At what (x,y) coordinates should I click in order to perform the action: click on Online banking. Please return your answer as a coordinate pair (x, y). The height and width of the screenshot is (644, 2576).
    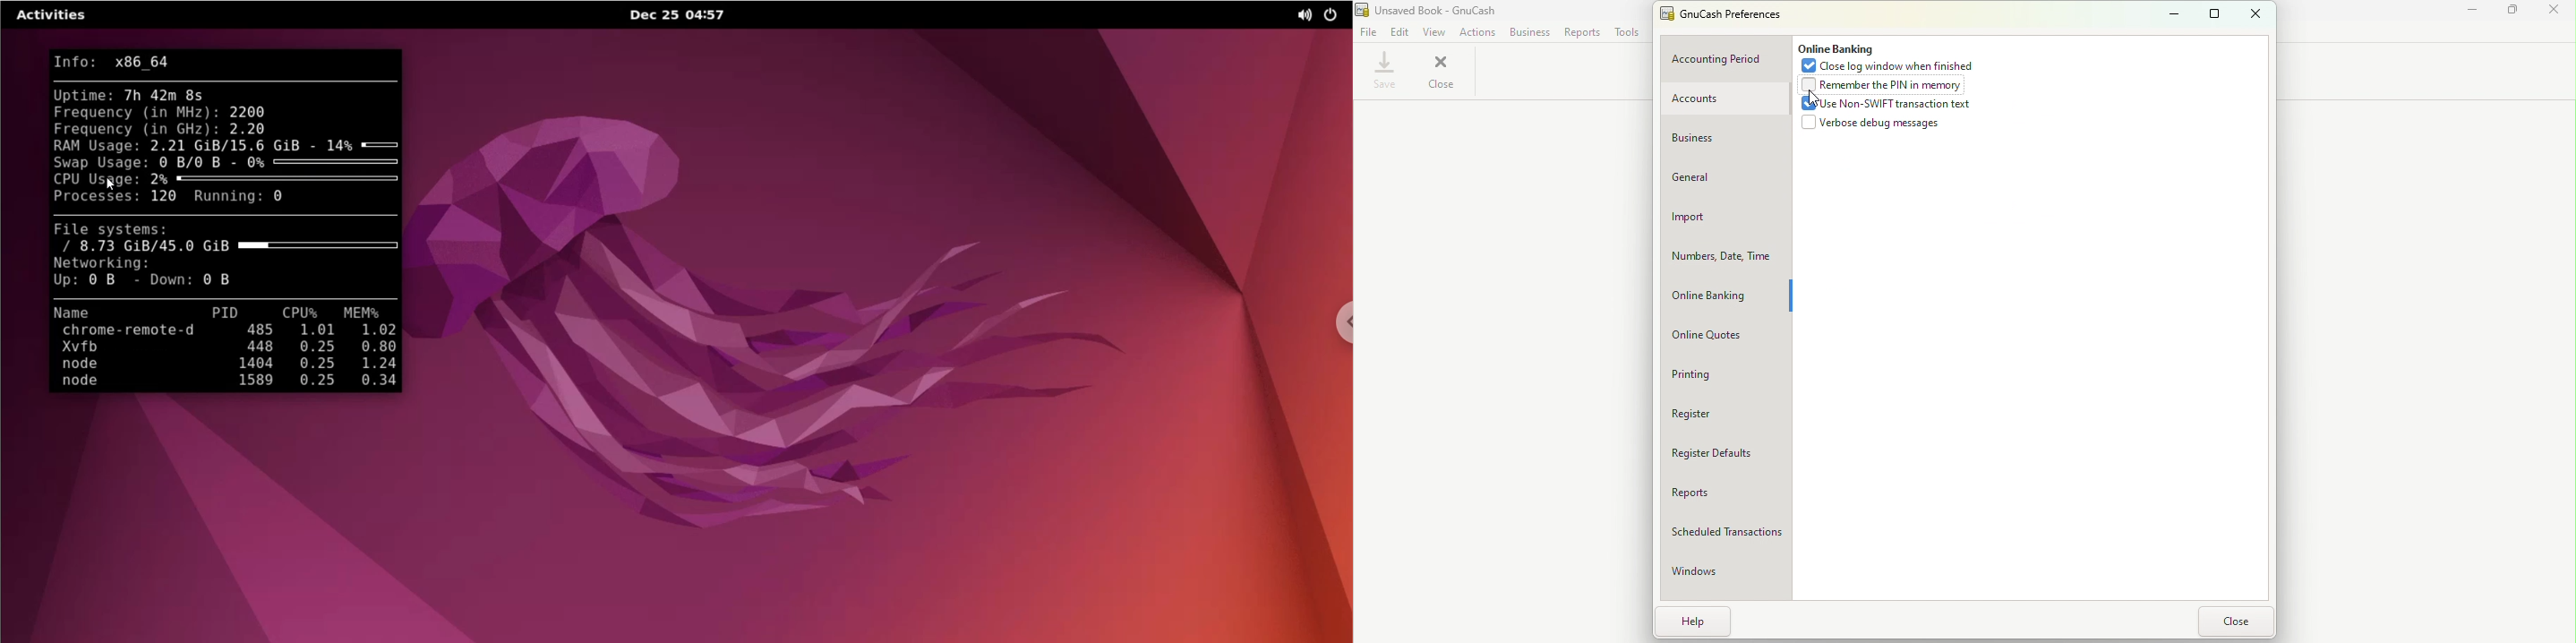
    Looking at the image, I should click on (1721, 296).